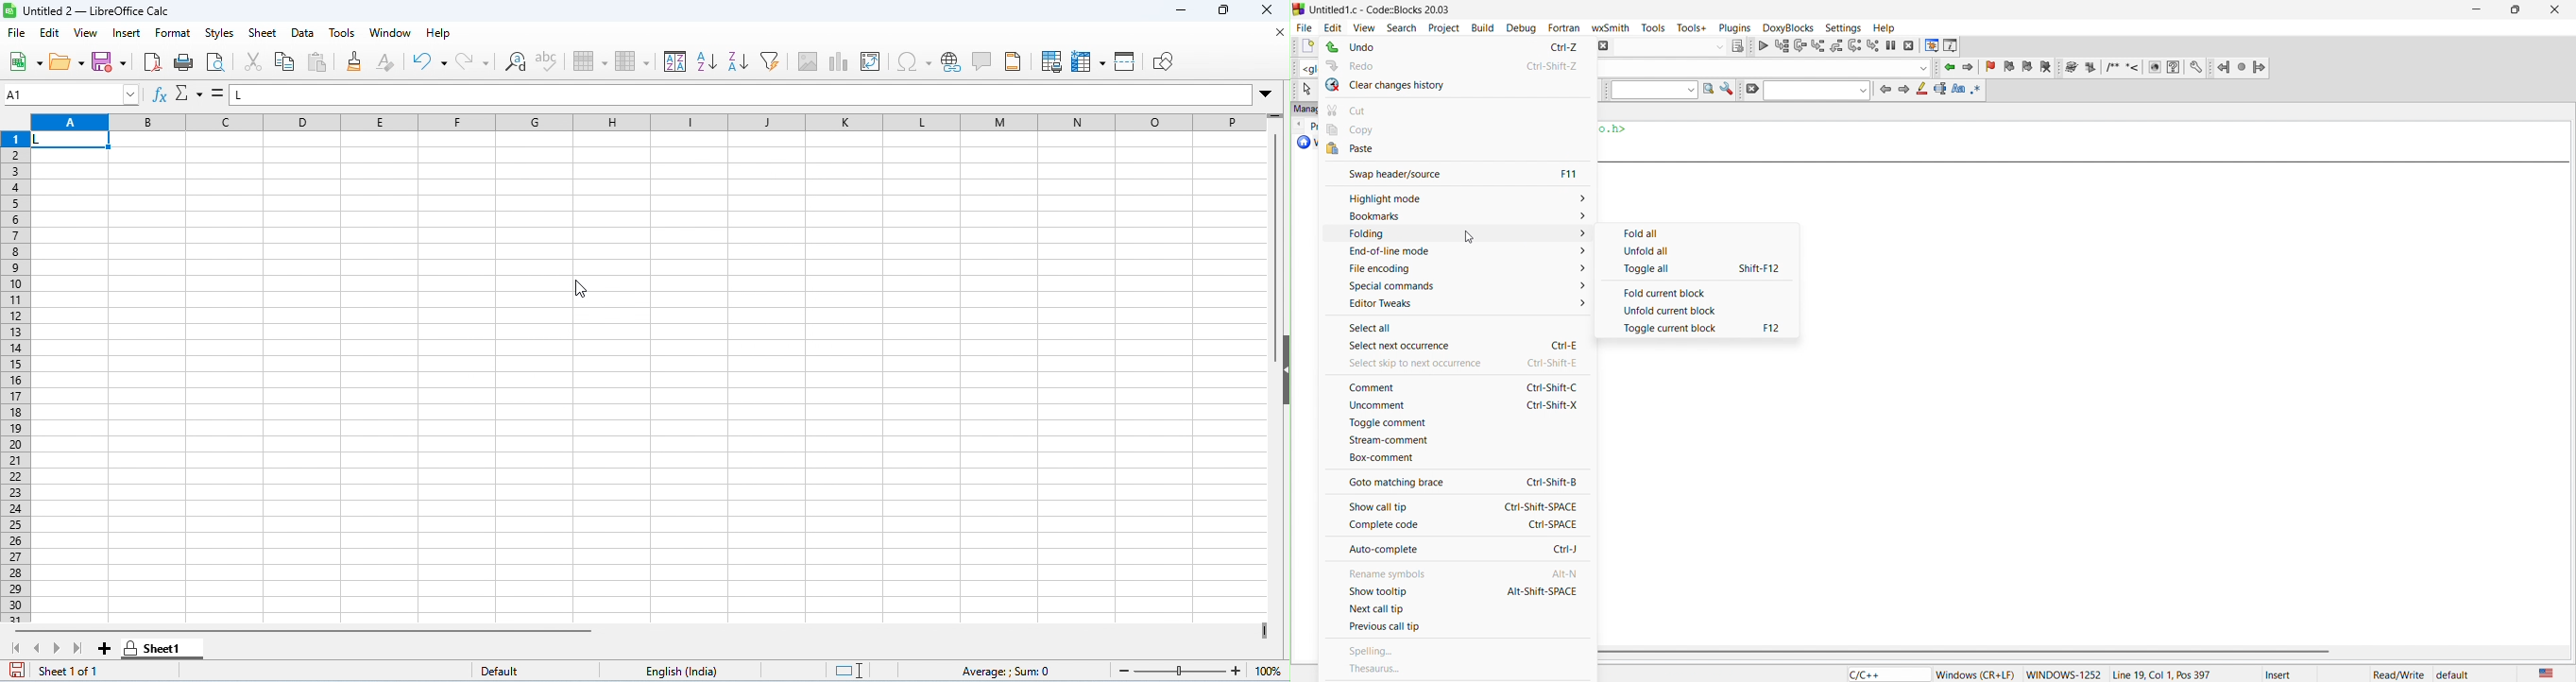 The width and height of the screenshot is (2576, 700). What do you see at coordinates (1972, 67) in the screenshot?
I see `jump forward` at bounding box center [1972, 67].